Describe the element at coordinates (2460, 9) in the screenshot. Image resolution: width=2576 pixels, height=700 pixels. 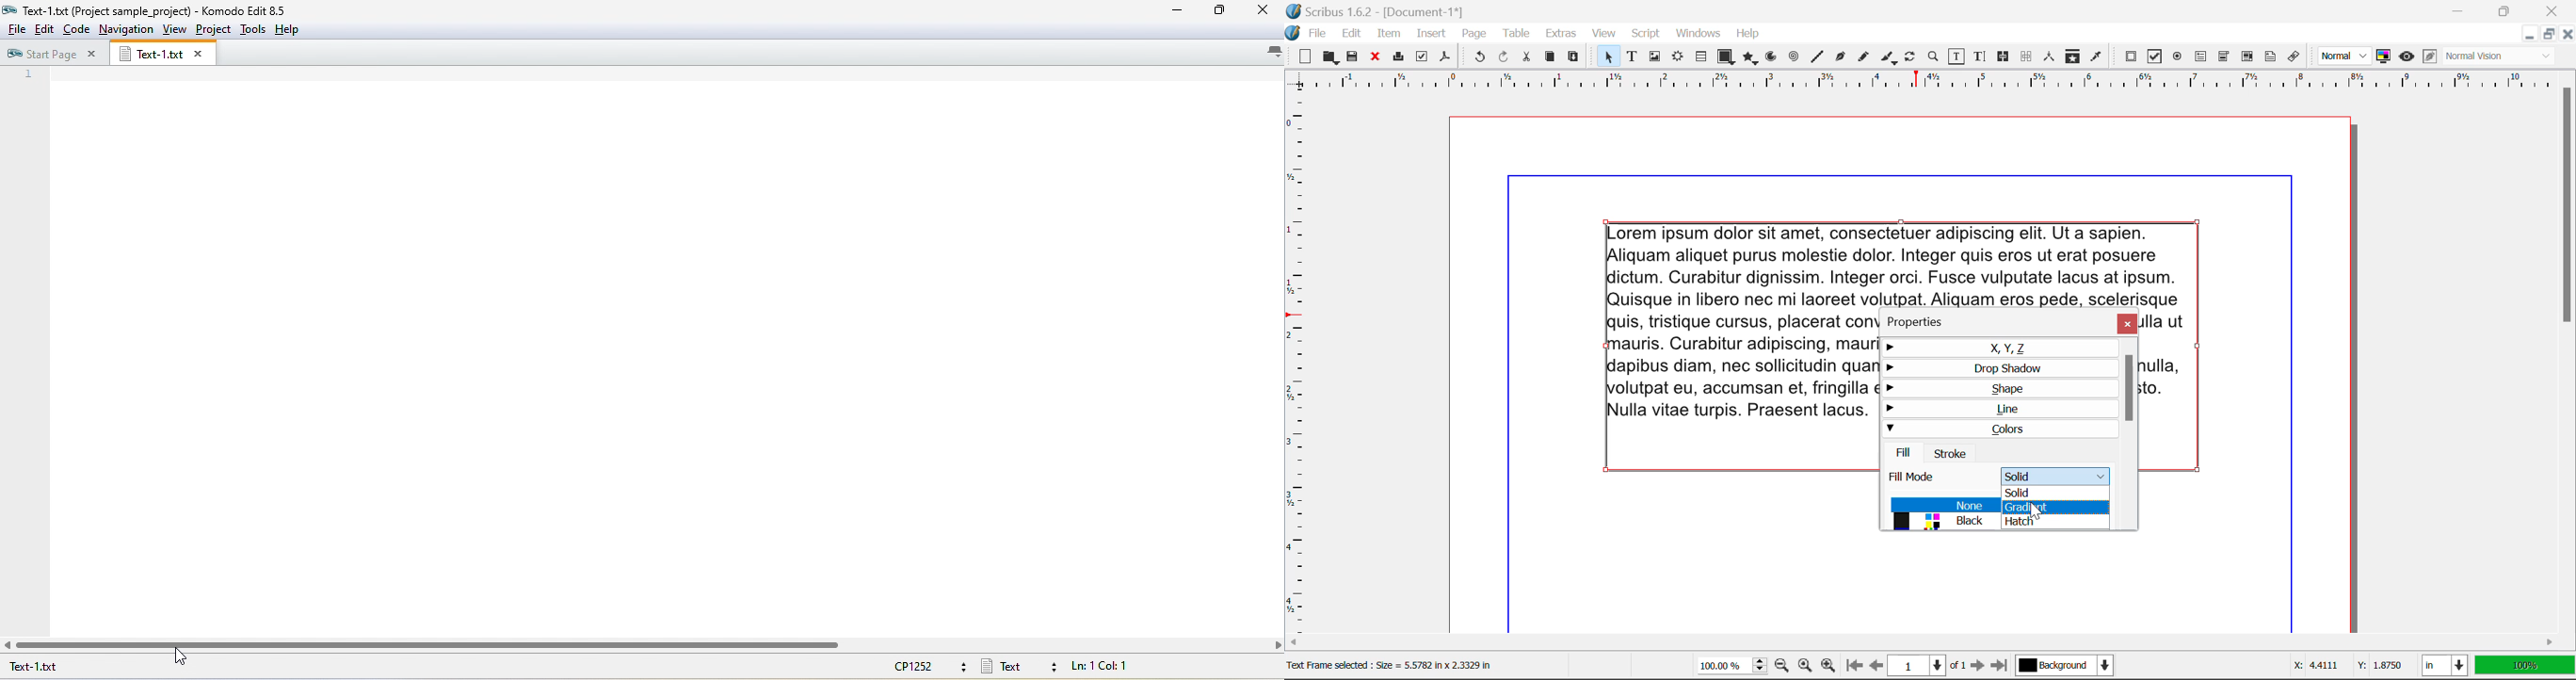
I see `Restore Down` at that location.